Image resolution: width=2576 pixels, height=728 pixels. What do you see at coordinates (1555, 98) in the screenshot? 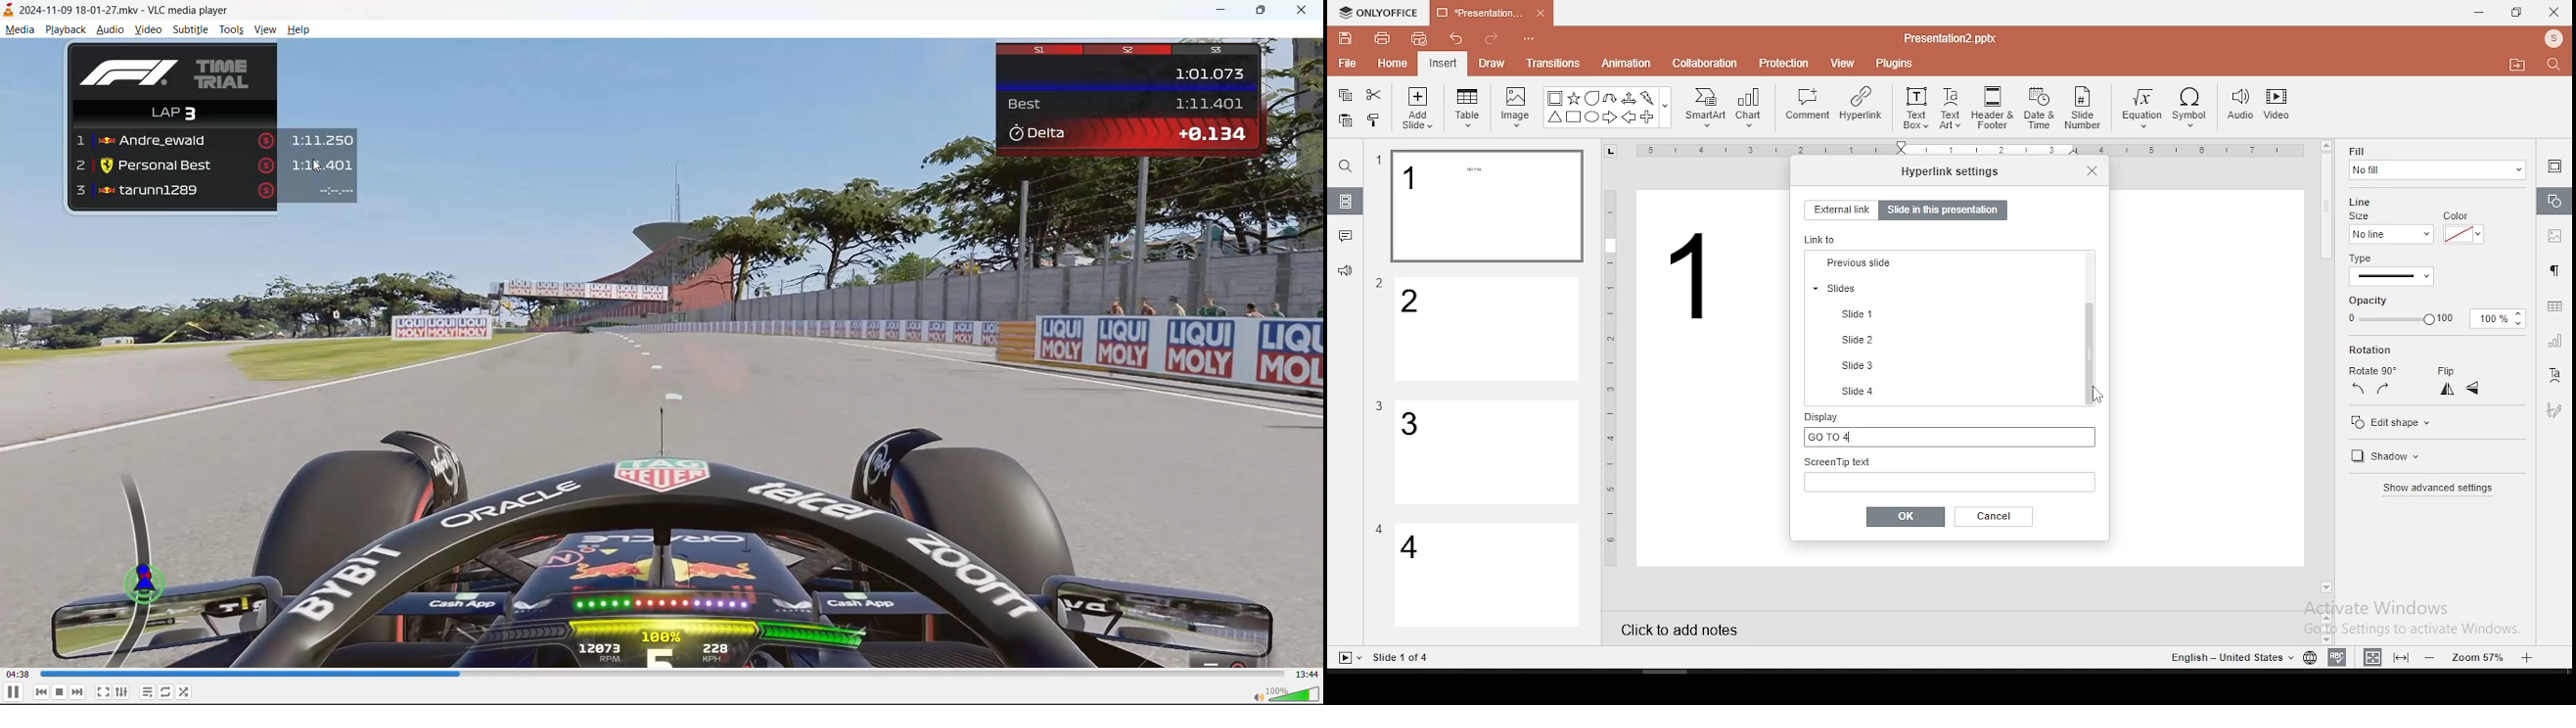
I see `Bordered Box` at bounding box center [1555, 98].